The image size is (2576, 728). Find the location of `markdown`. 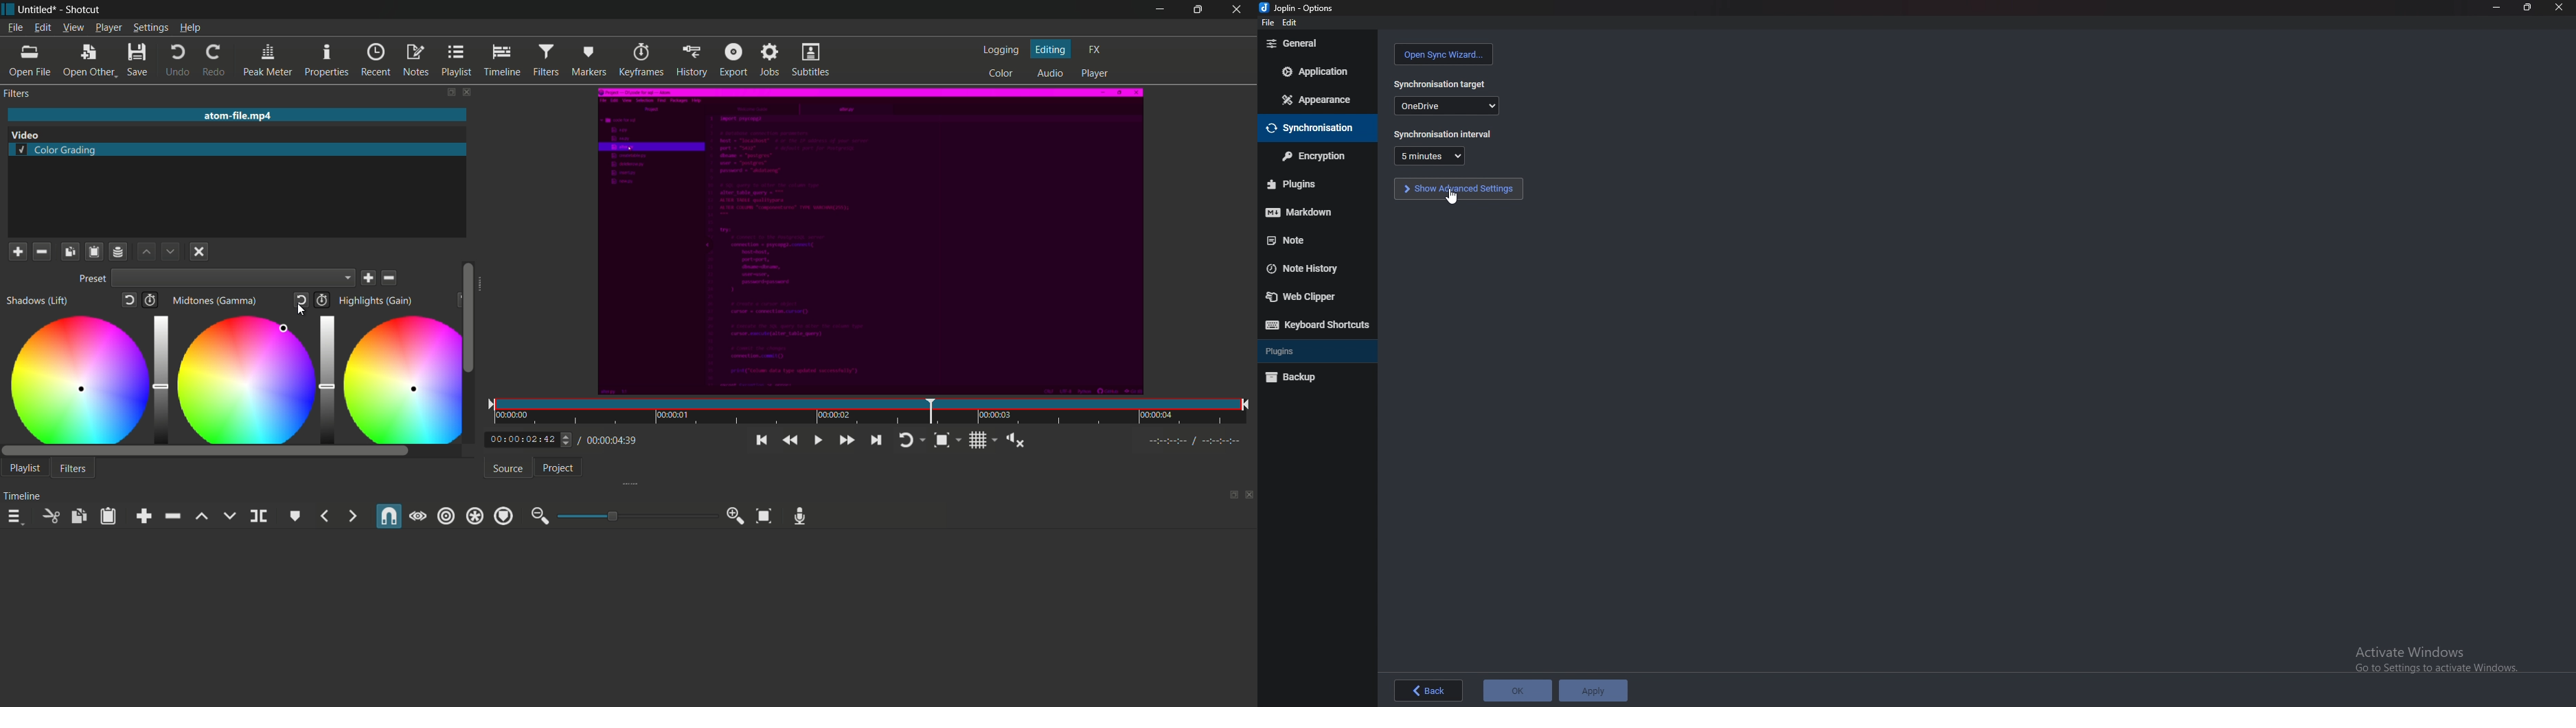

markdown is located at coordinates (1307, 213).